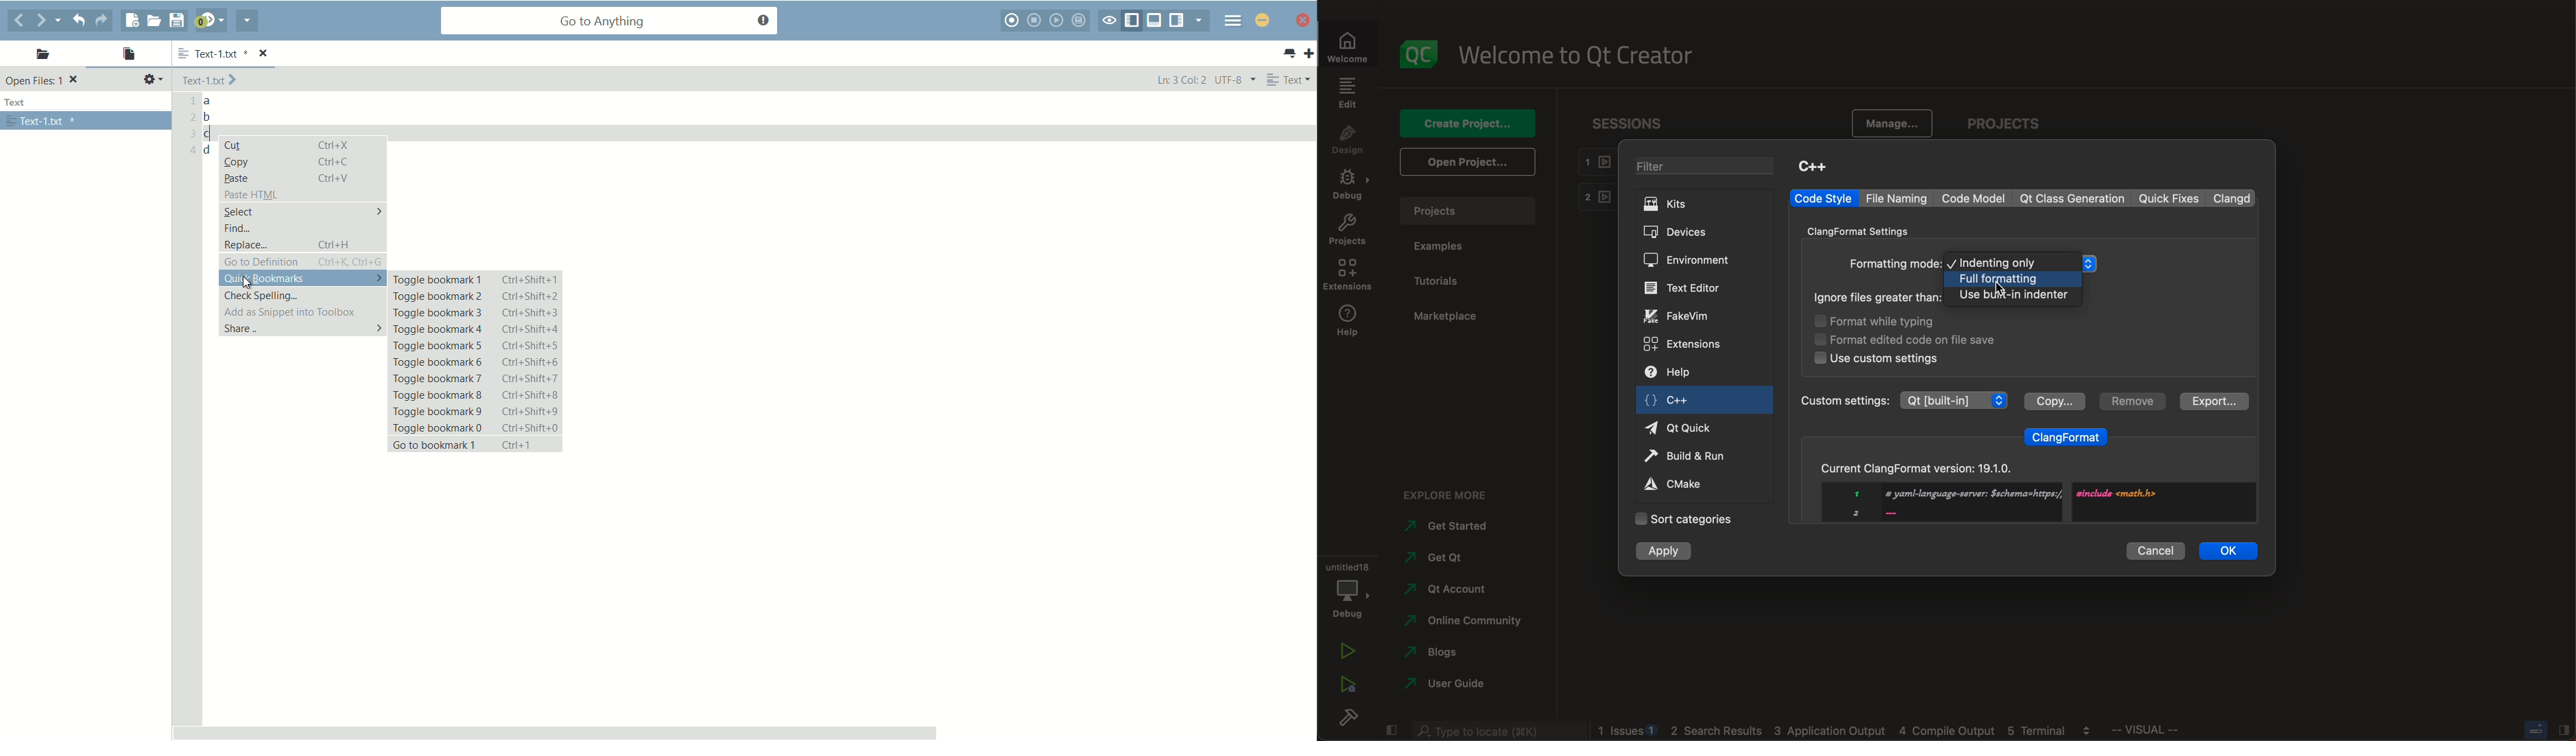  I want to click on file naming, so click(1900, 199).